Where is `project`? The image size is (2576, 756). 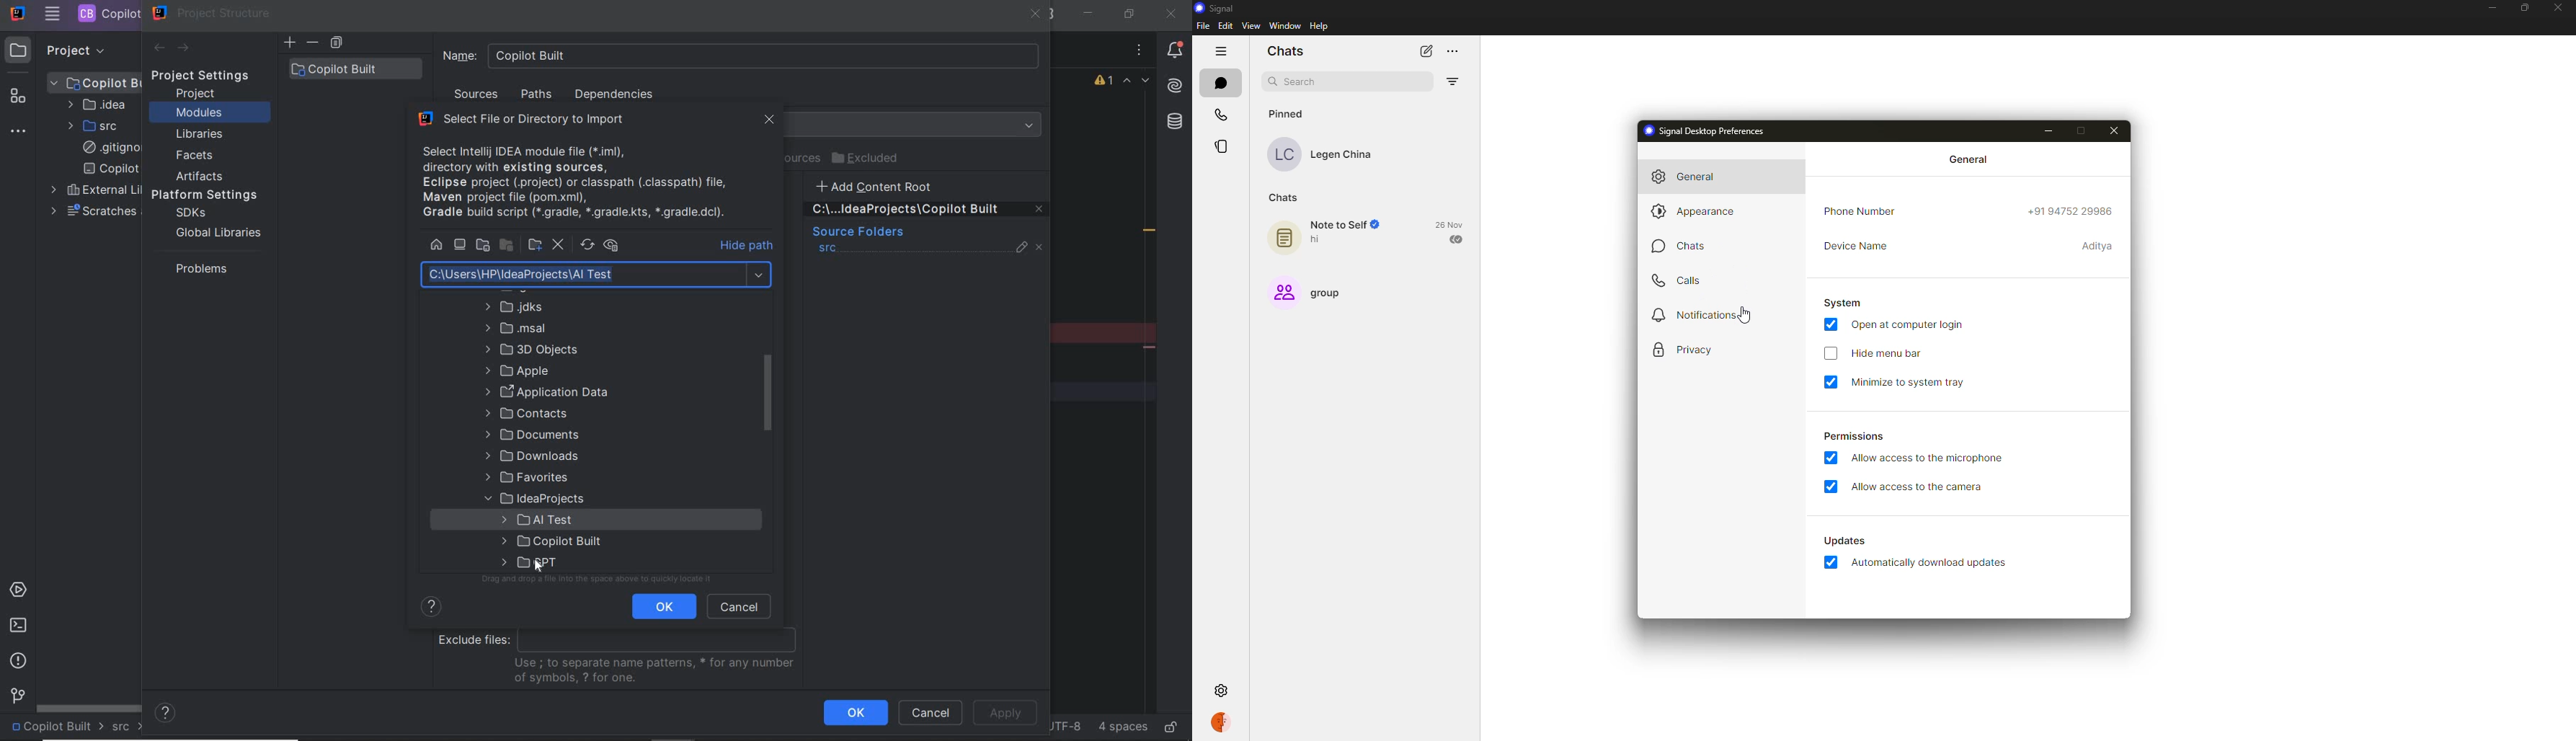
project is located at coordinates (197, 94).